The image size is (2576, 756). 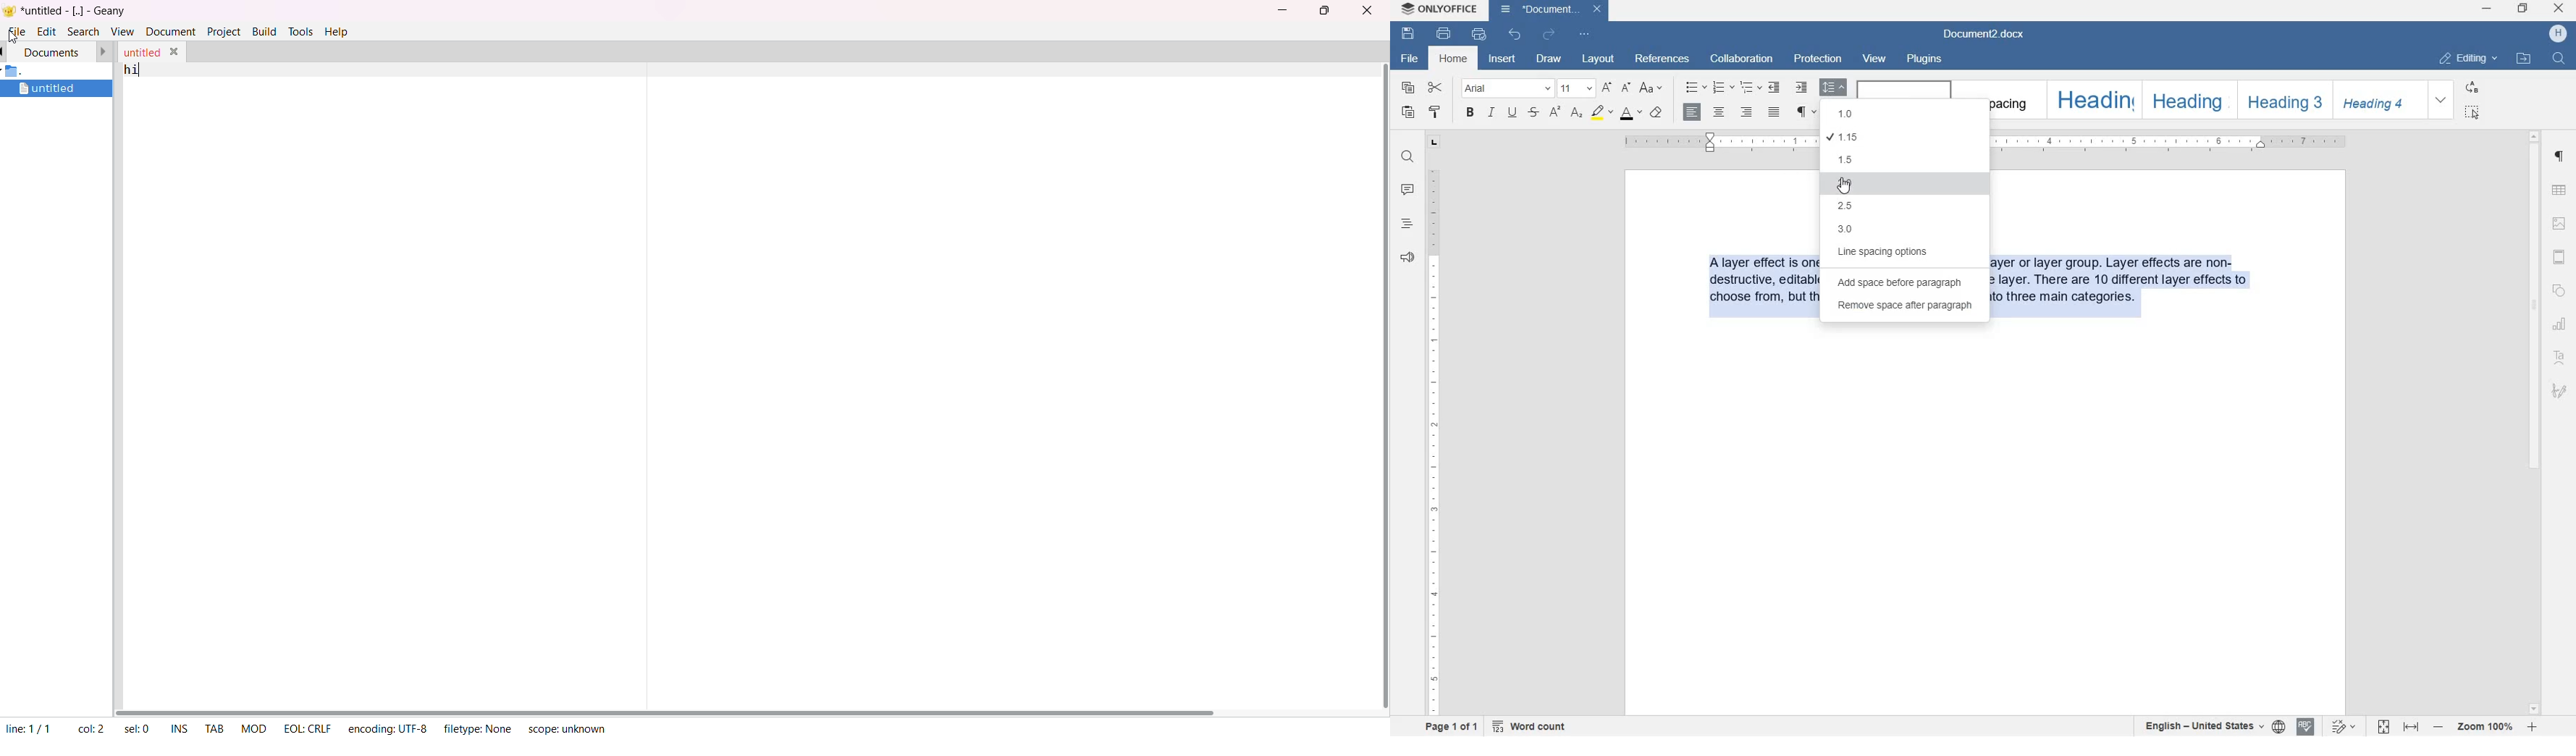 I want to click on highlight color, so click(x=1601, y=114).